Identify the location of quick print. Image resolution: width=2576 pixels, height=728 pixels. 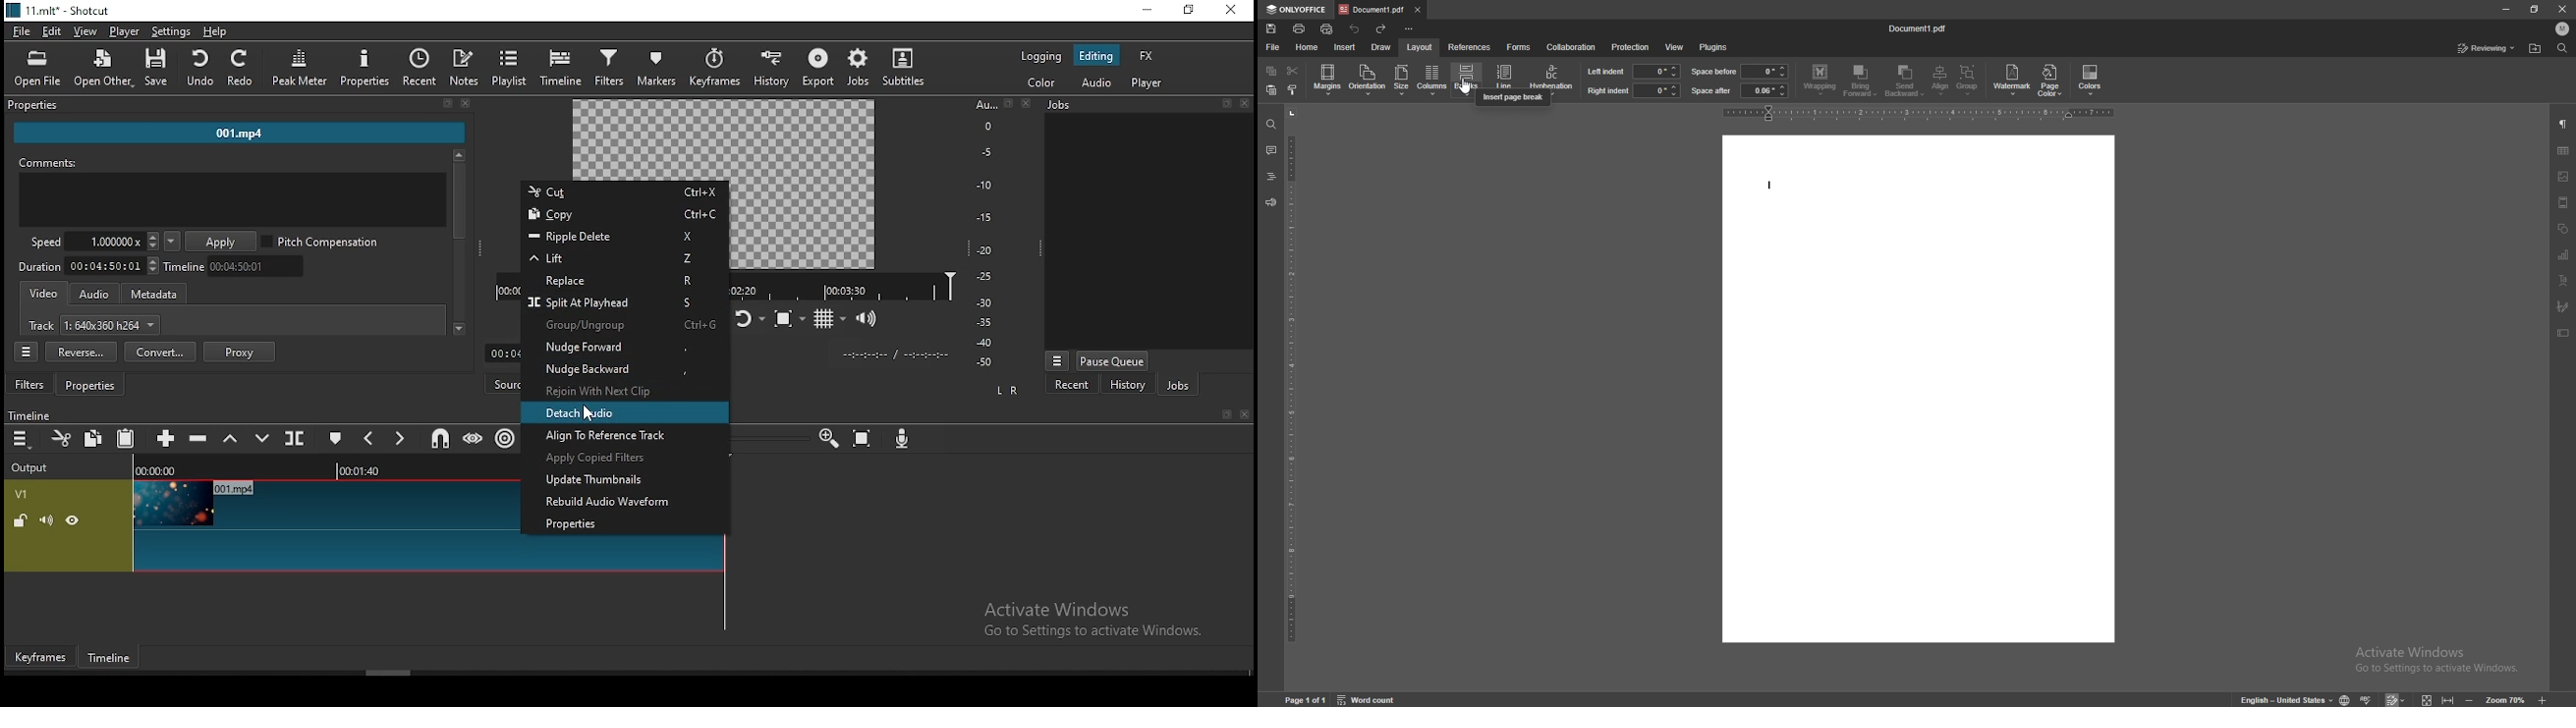
(1326, 29).